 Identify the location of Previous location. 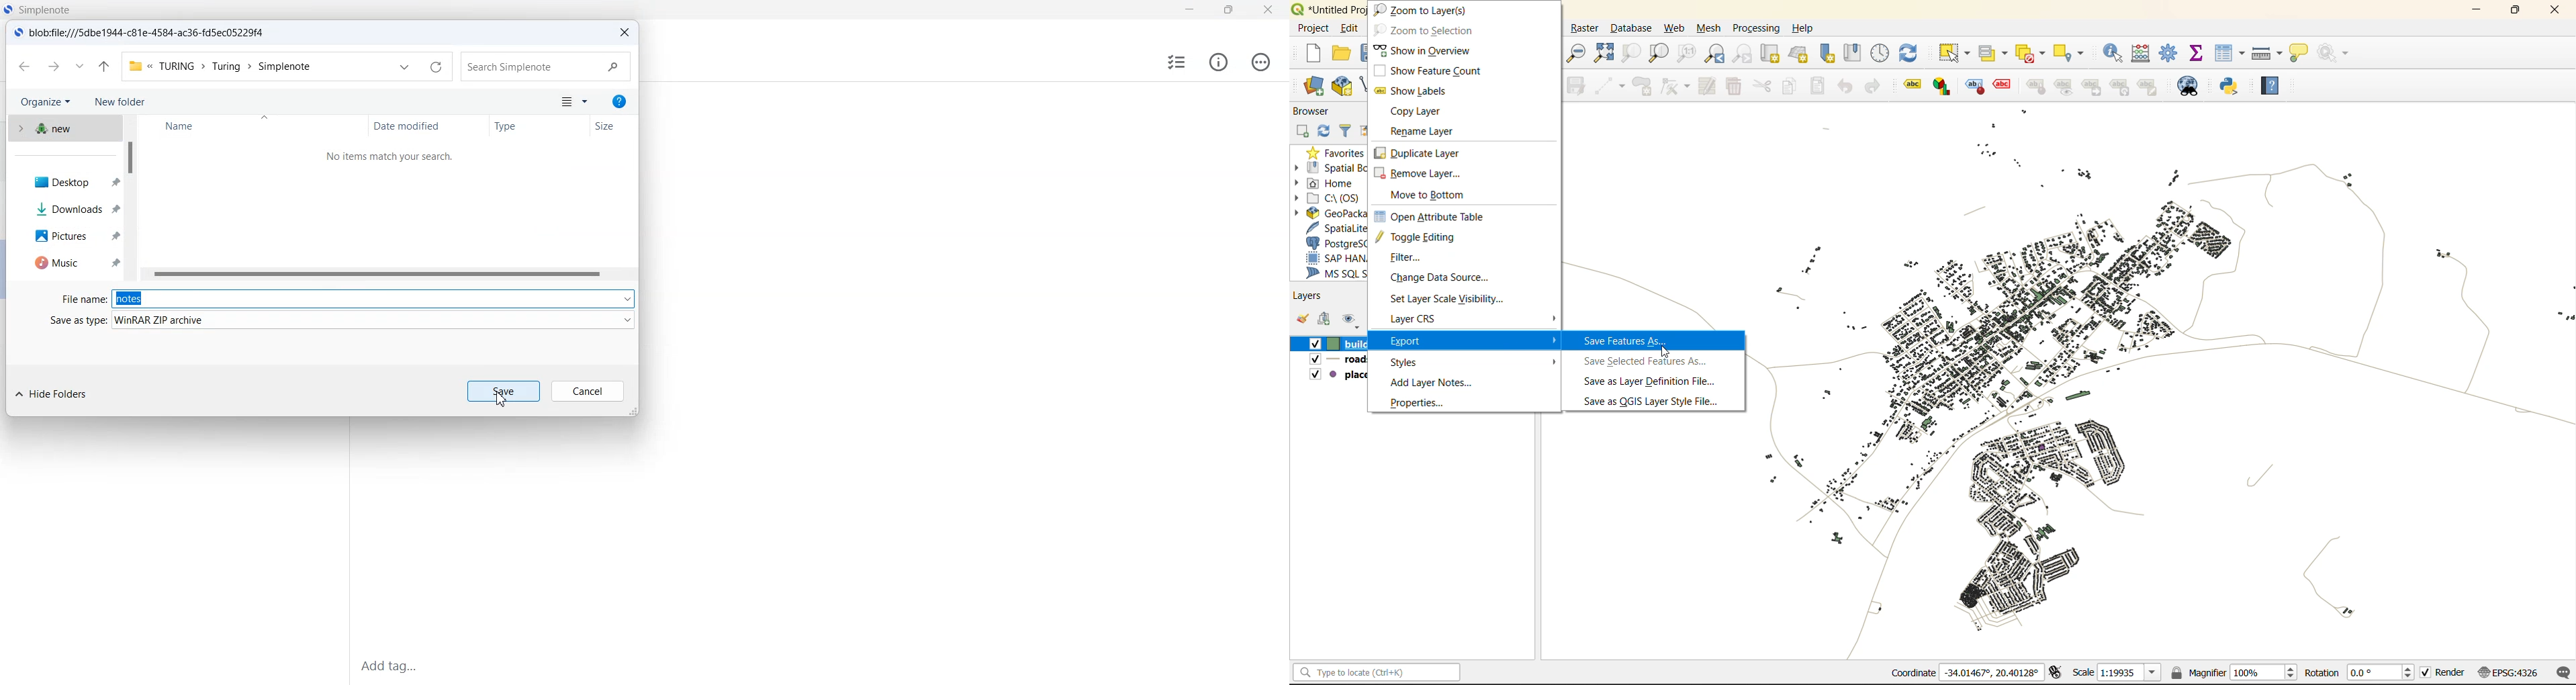
(403, 66).